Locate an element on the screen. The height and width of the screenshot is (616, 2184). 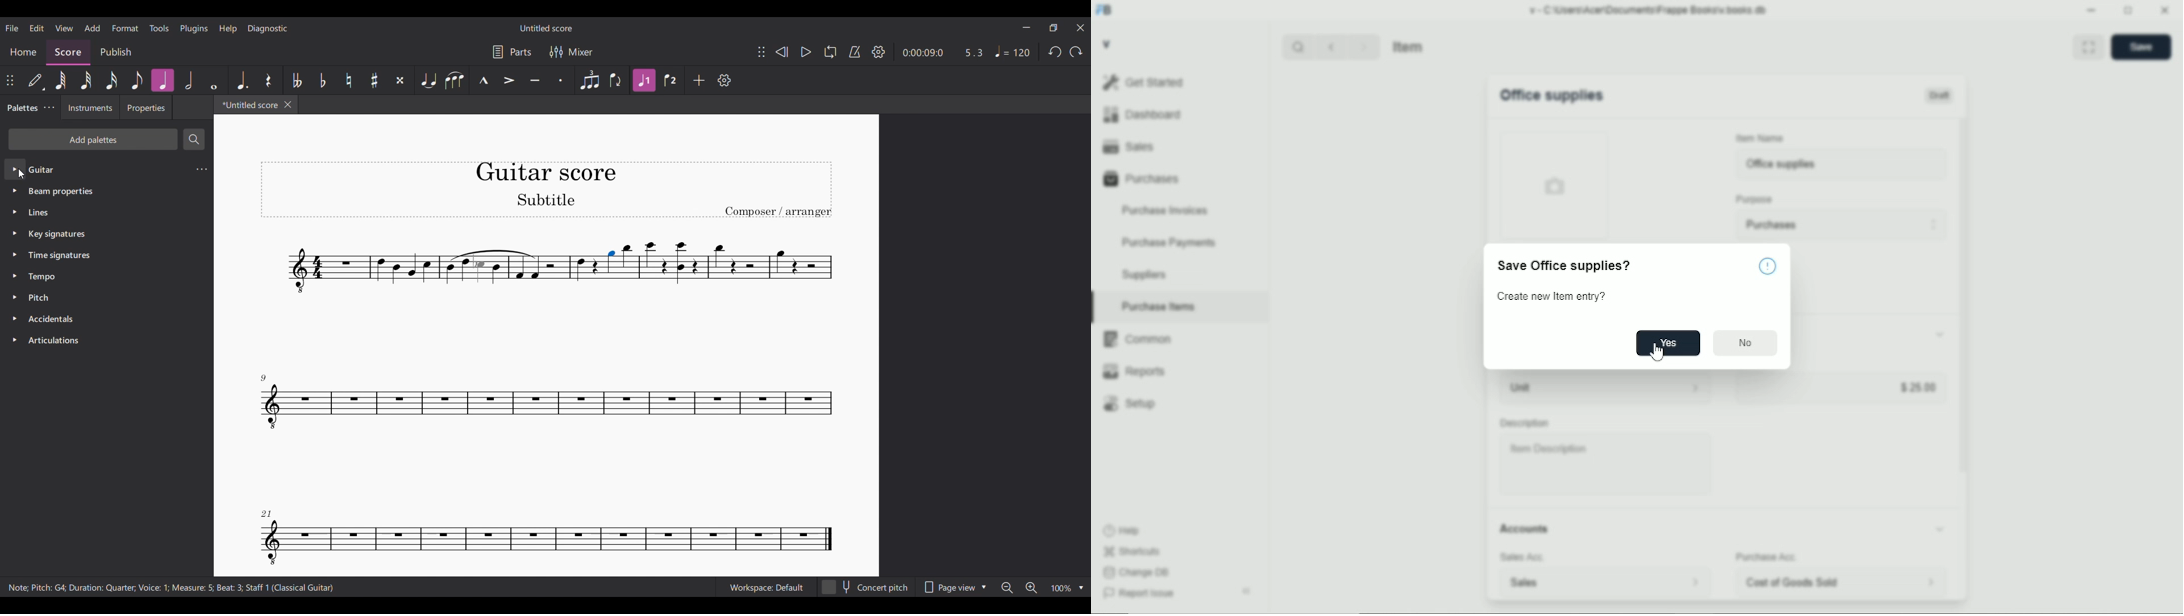
description is located at coordinates (1525, 423).